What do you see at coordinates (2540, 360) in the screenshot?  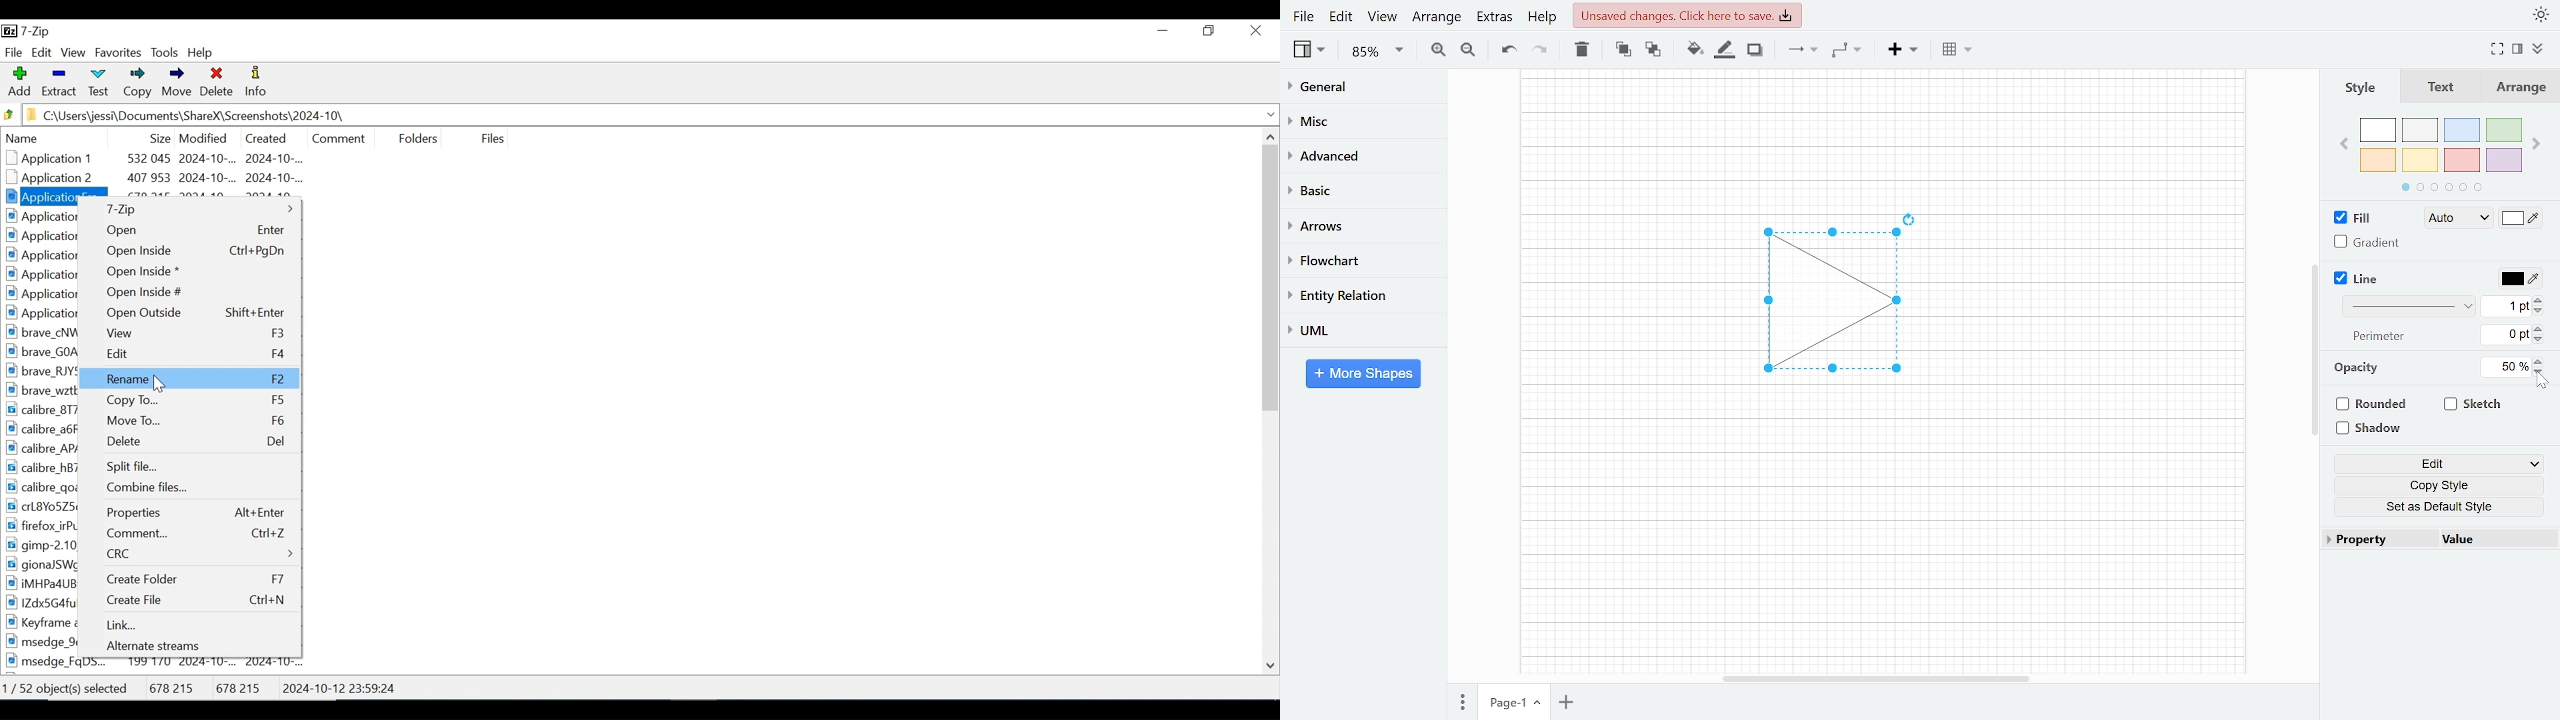 I see `Increase Opacity` at bounding box center [2540, 360].